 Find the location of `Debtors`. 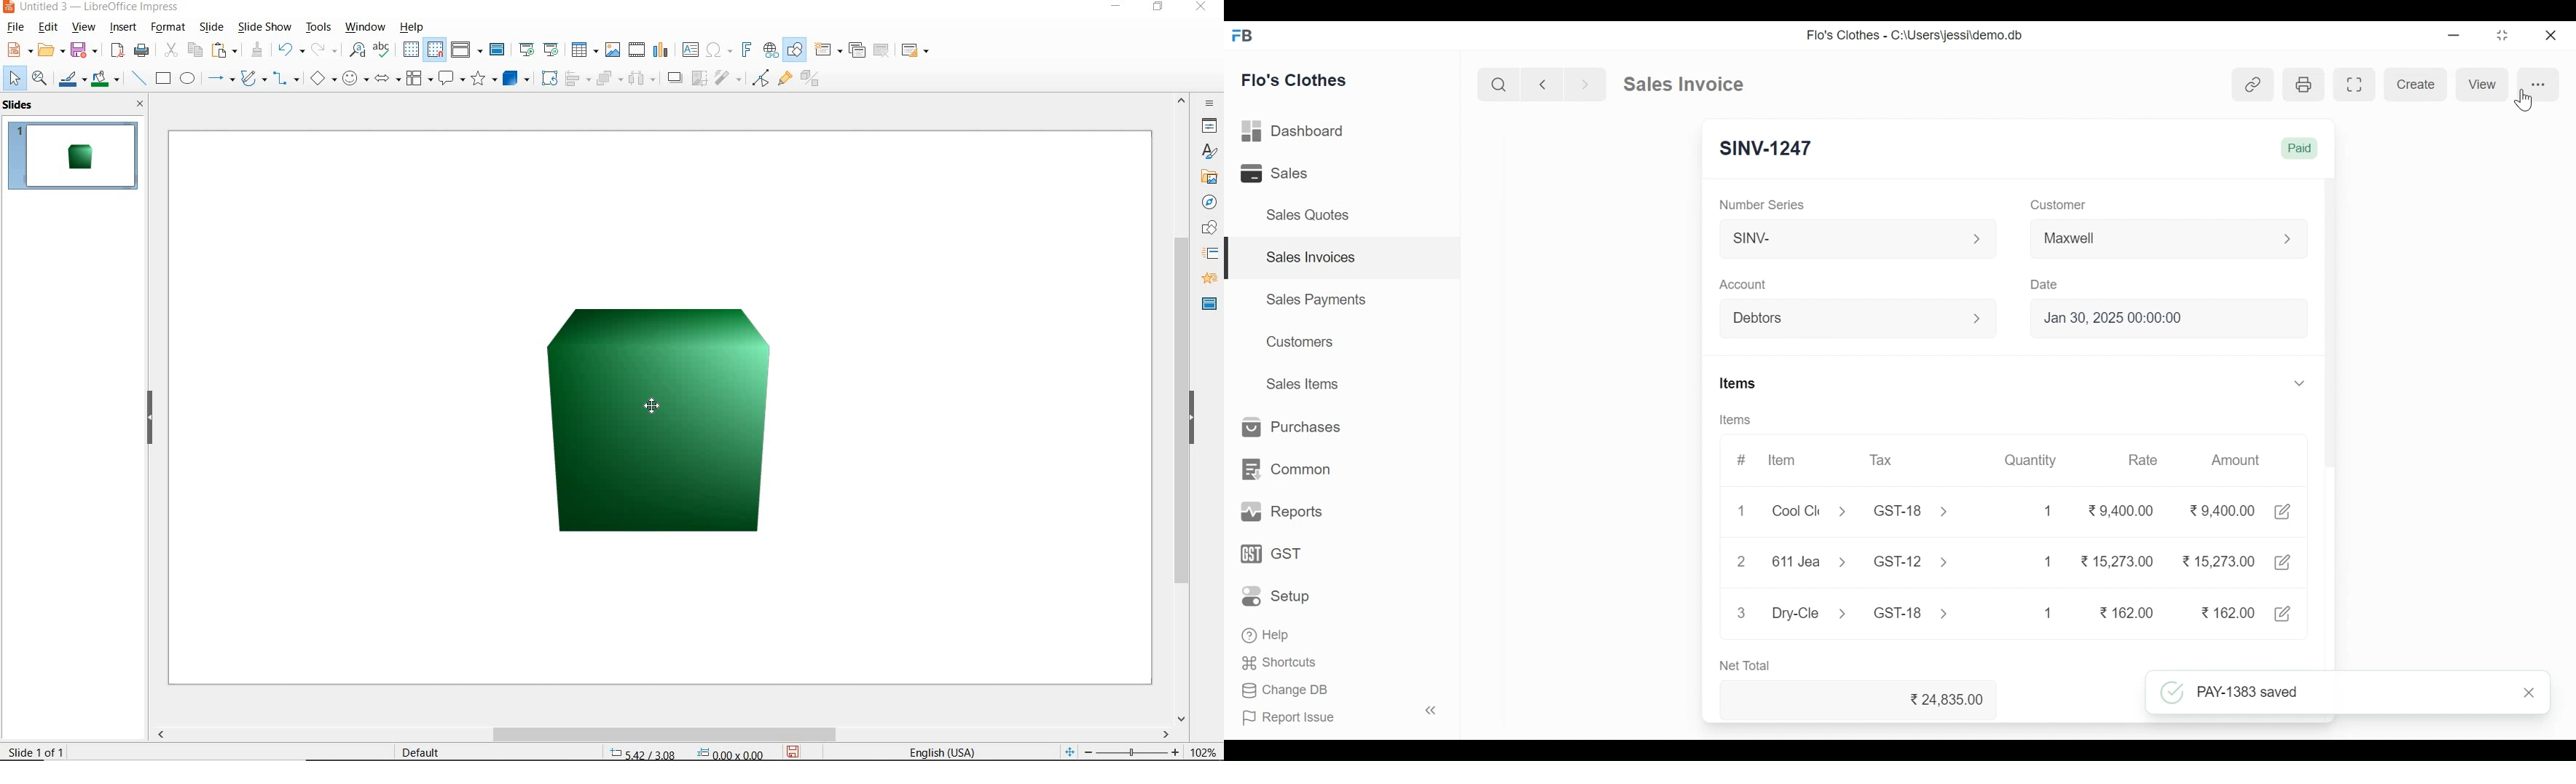

Debtors is located at coordinates (1846, 320).